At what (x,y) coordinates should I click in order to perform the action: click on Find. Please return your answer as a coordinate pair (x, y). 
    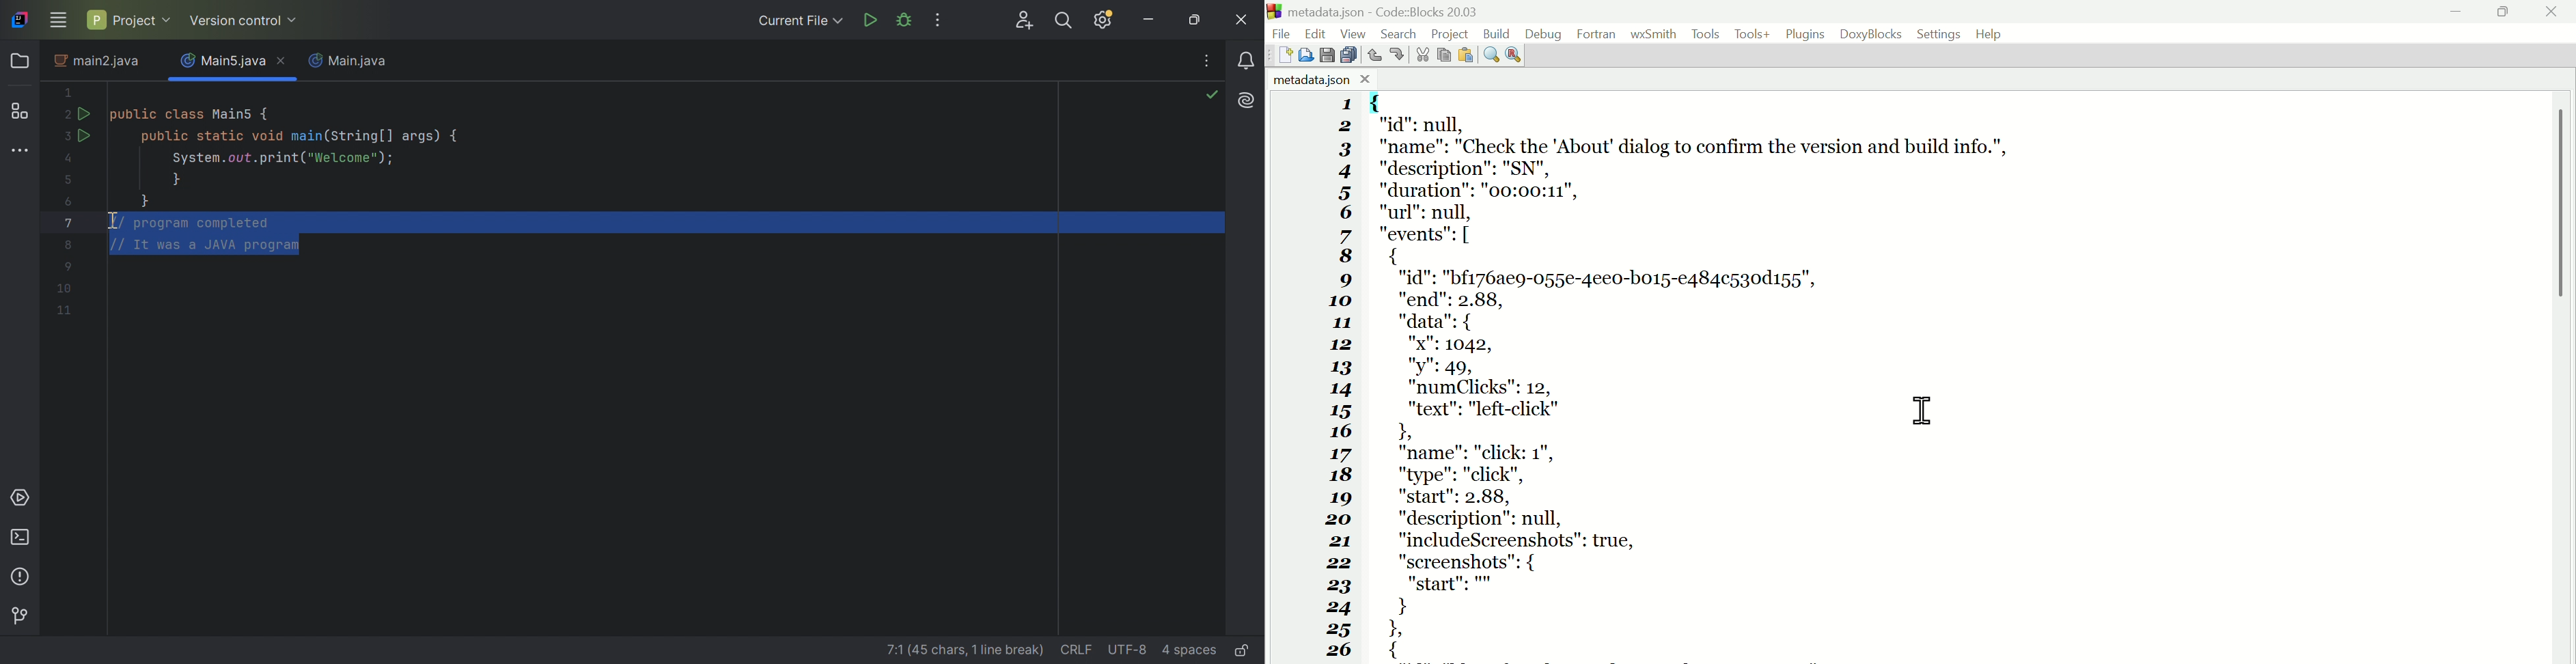
    Looking at the image, I should click on (1491, 57).